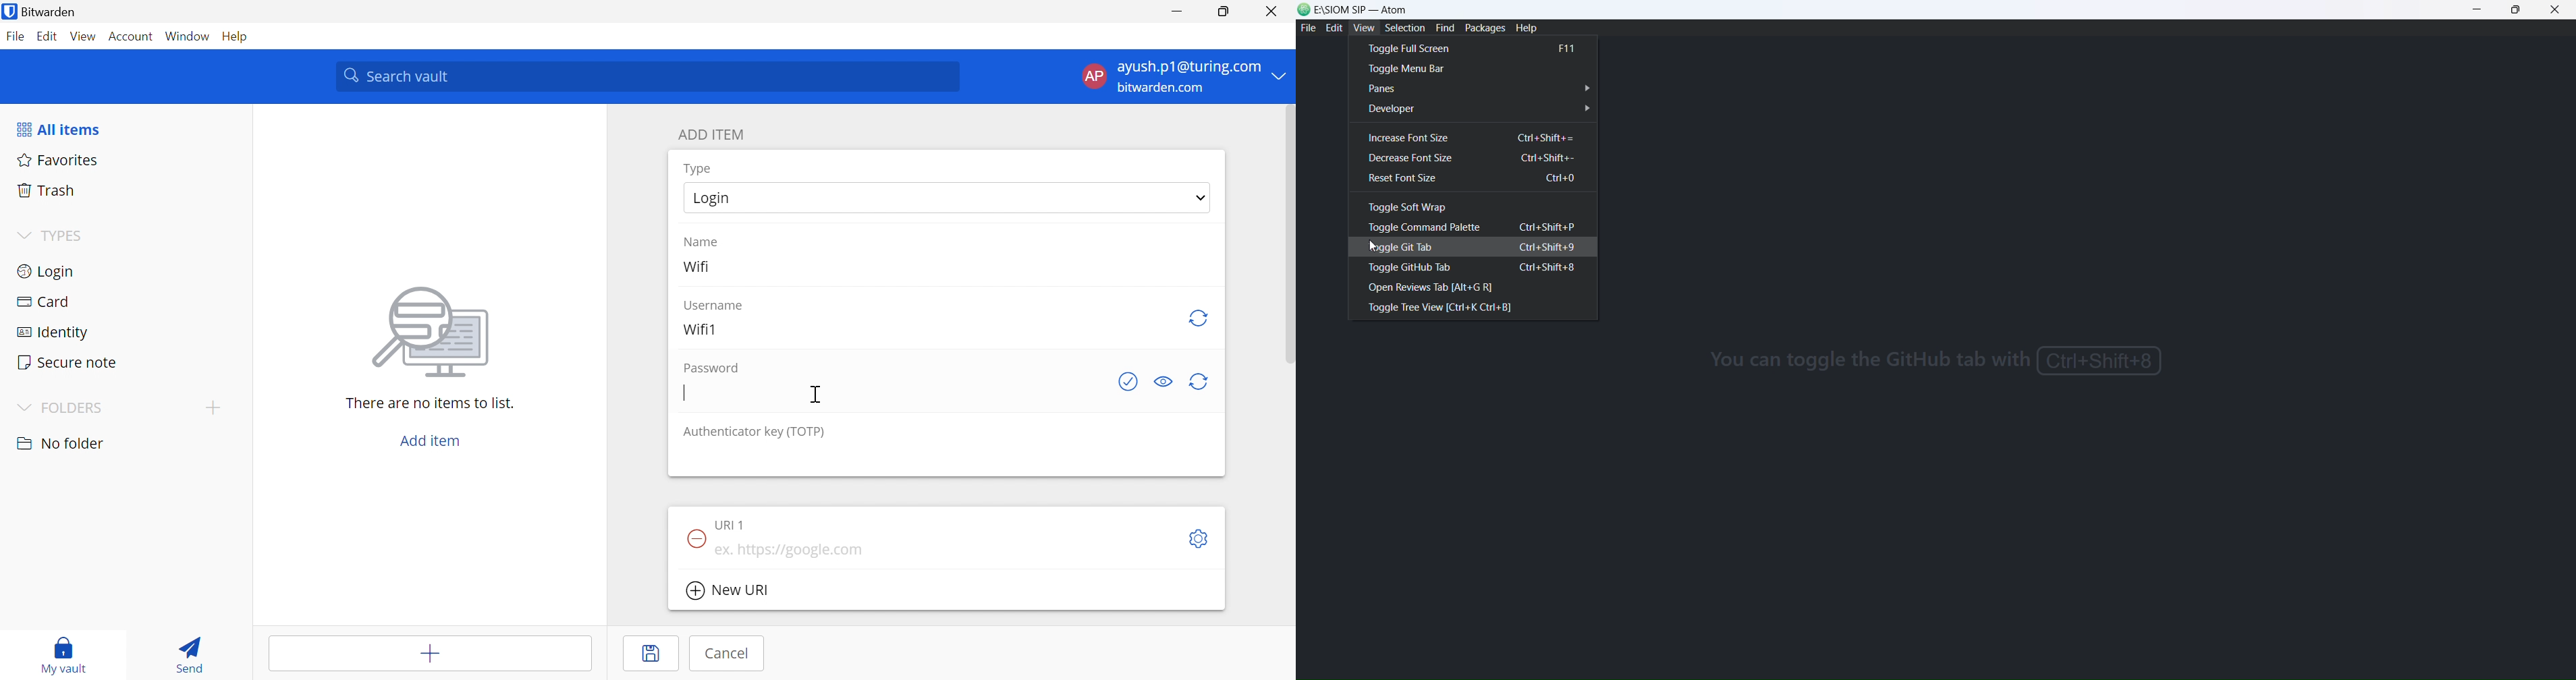  What do you see at coordinates (60, 443) in the screenshot?
I see `nO FOLDER` at bounding box center [60, 443].